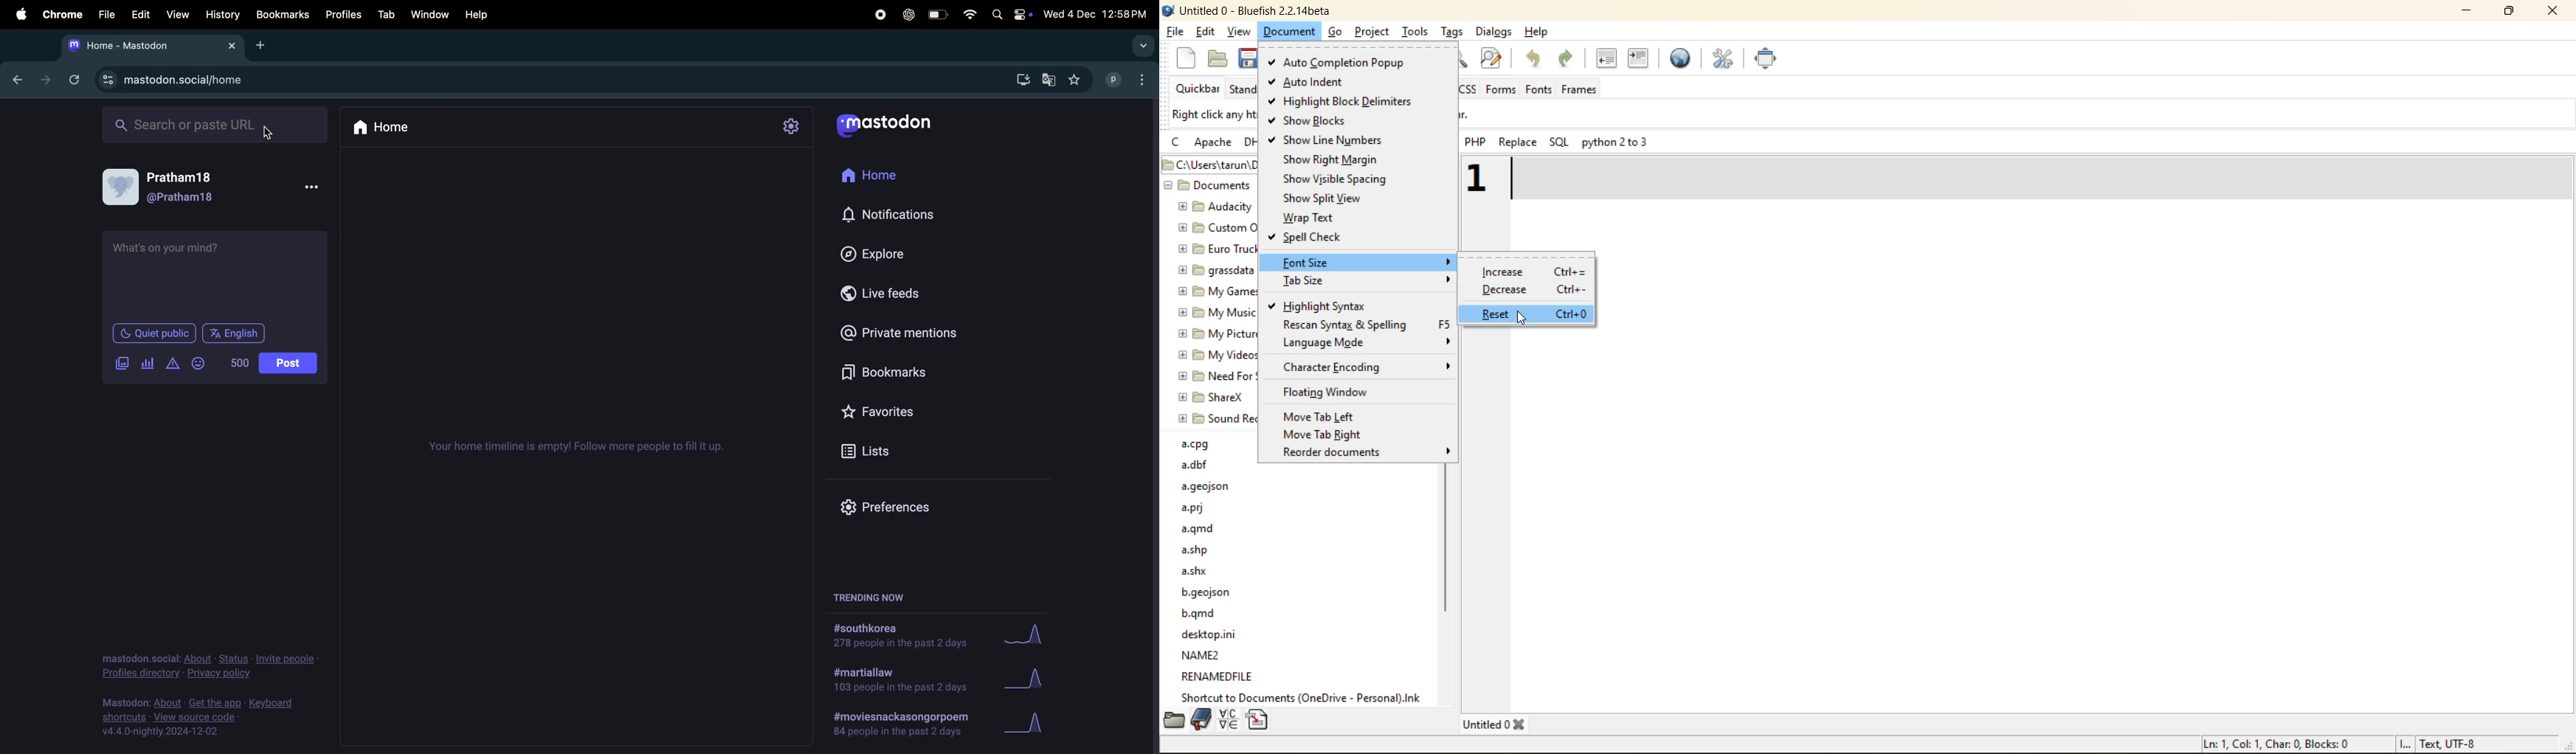  What do you see at coordinates (1212, 634) in the screenshot?
I see `desktop.ini` at bounding box center [1212, 634].